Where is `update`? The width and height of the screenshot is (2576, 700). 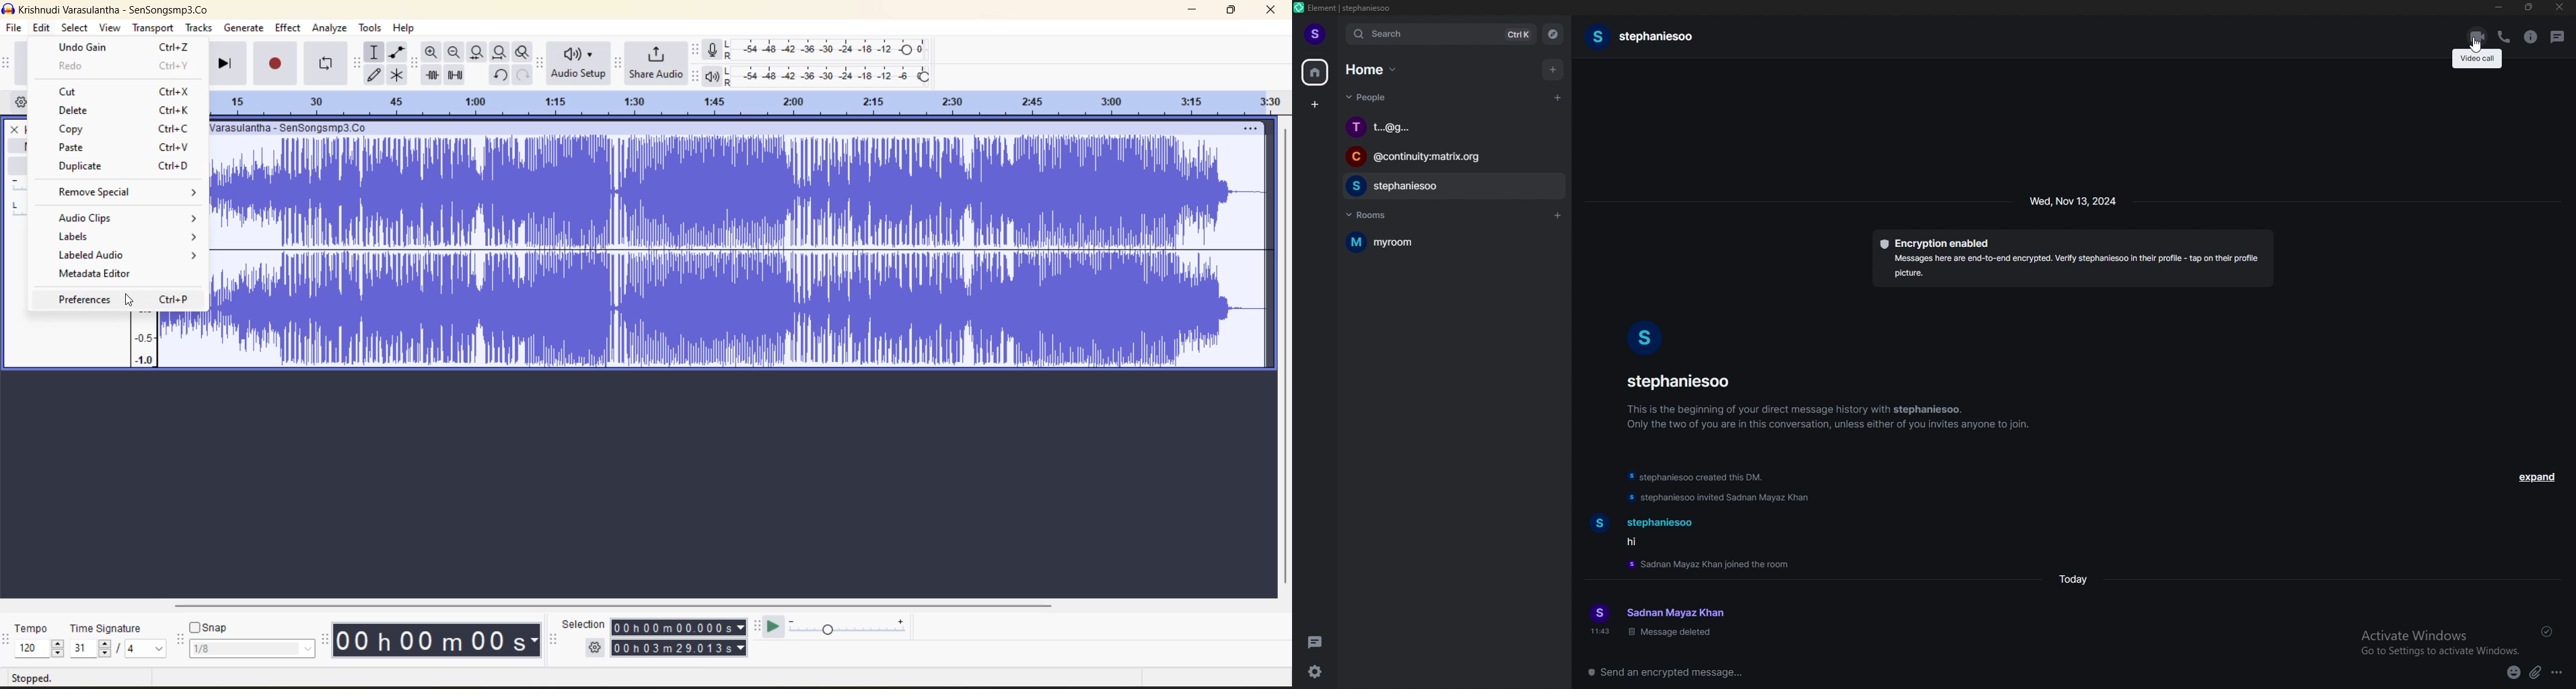 update is located at coordinates (1715, 563).